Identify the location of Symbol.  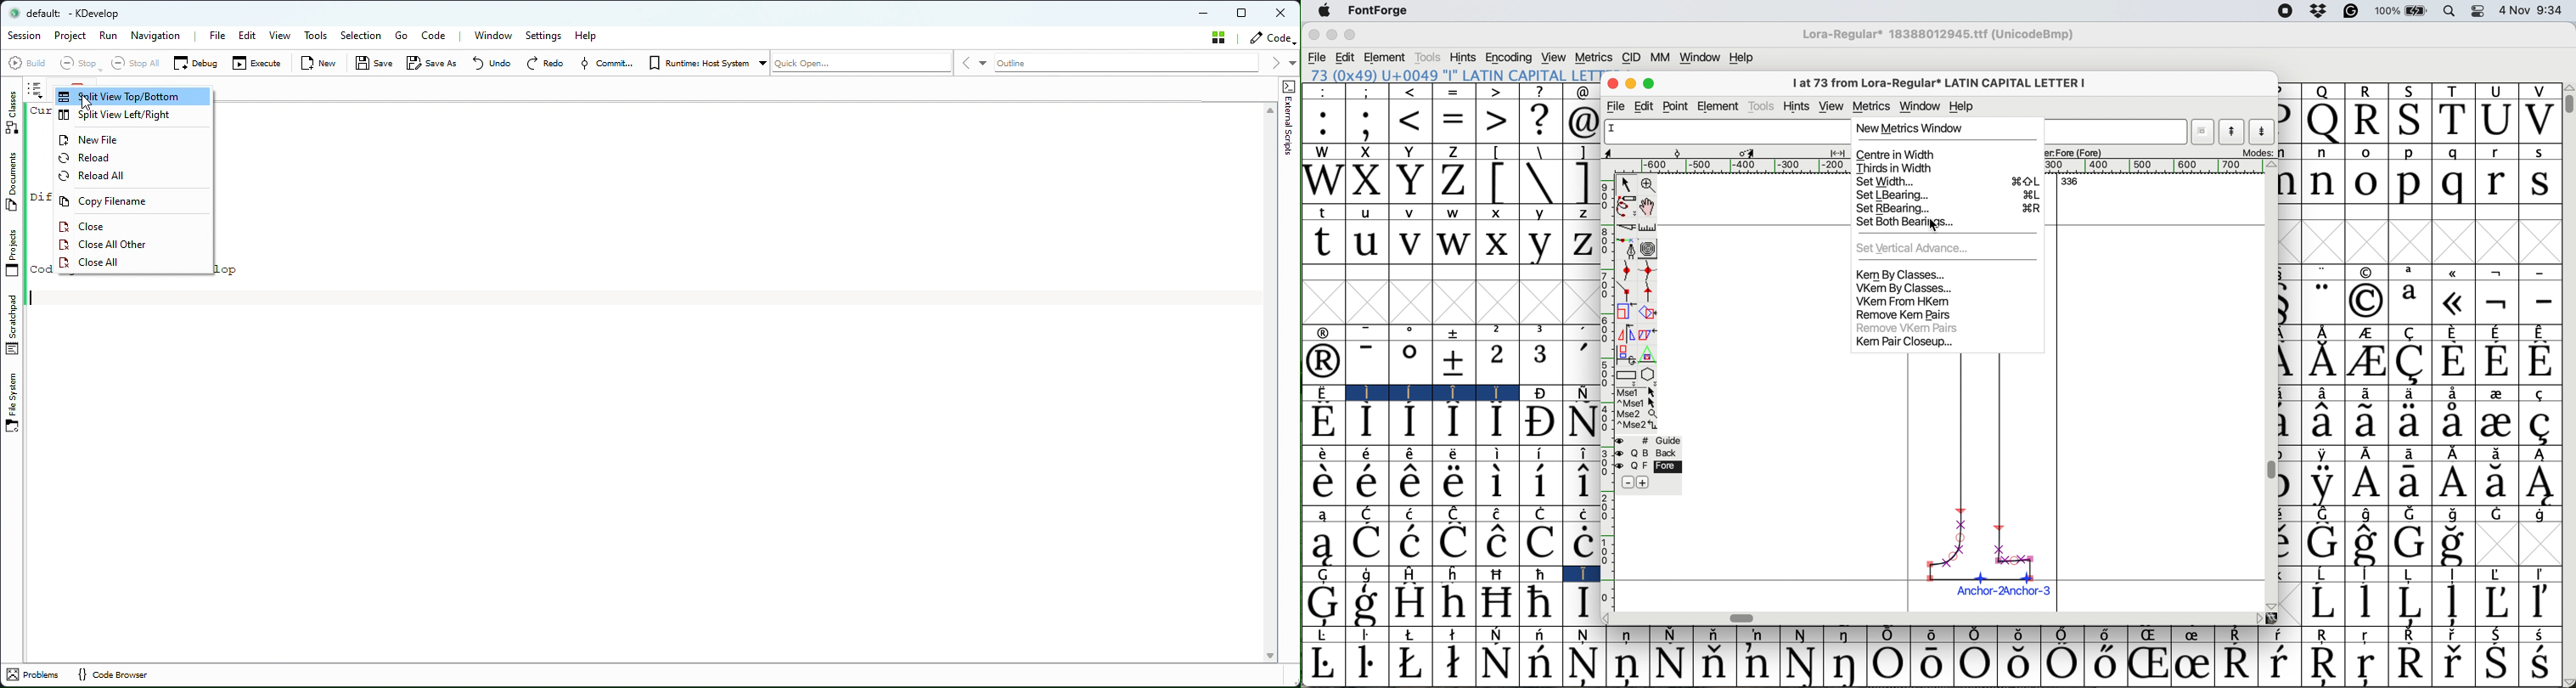
(1713, 635).